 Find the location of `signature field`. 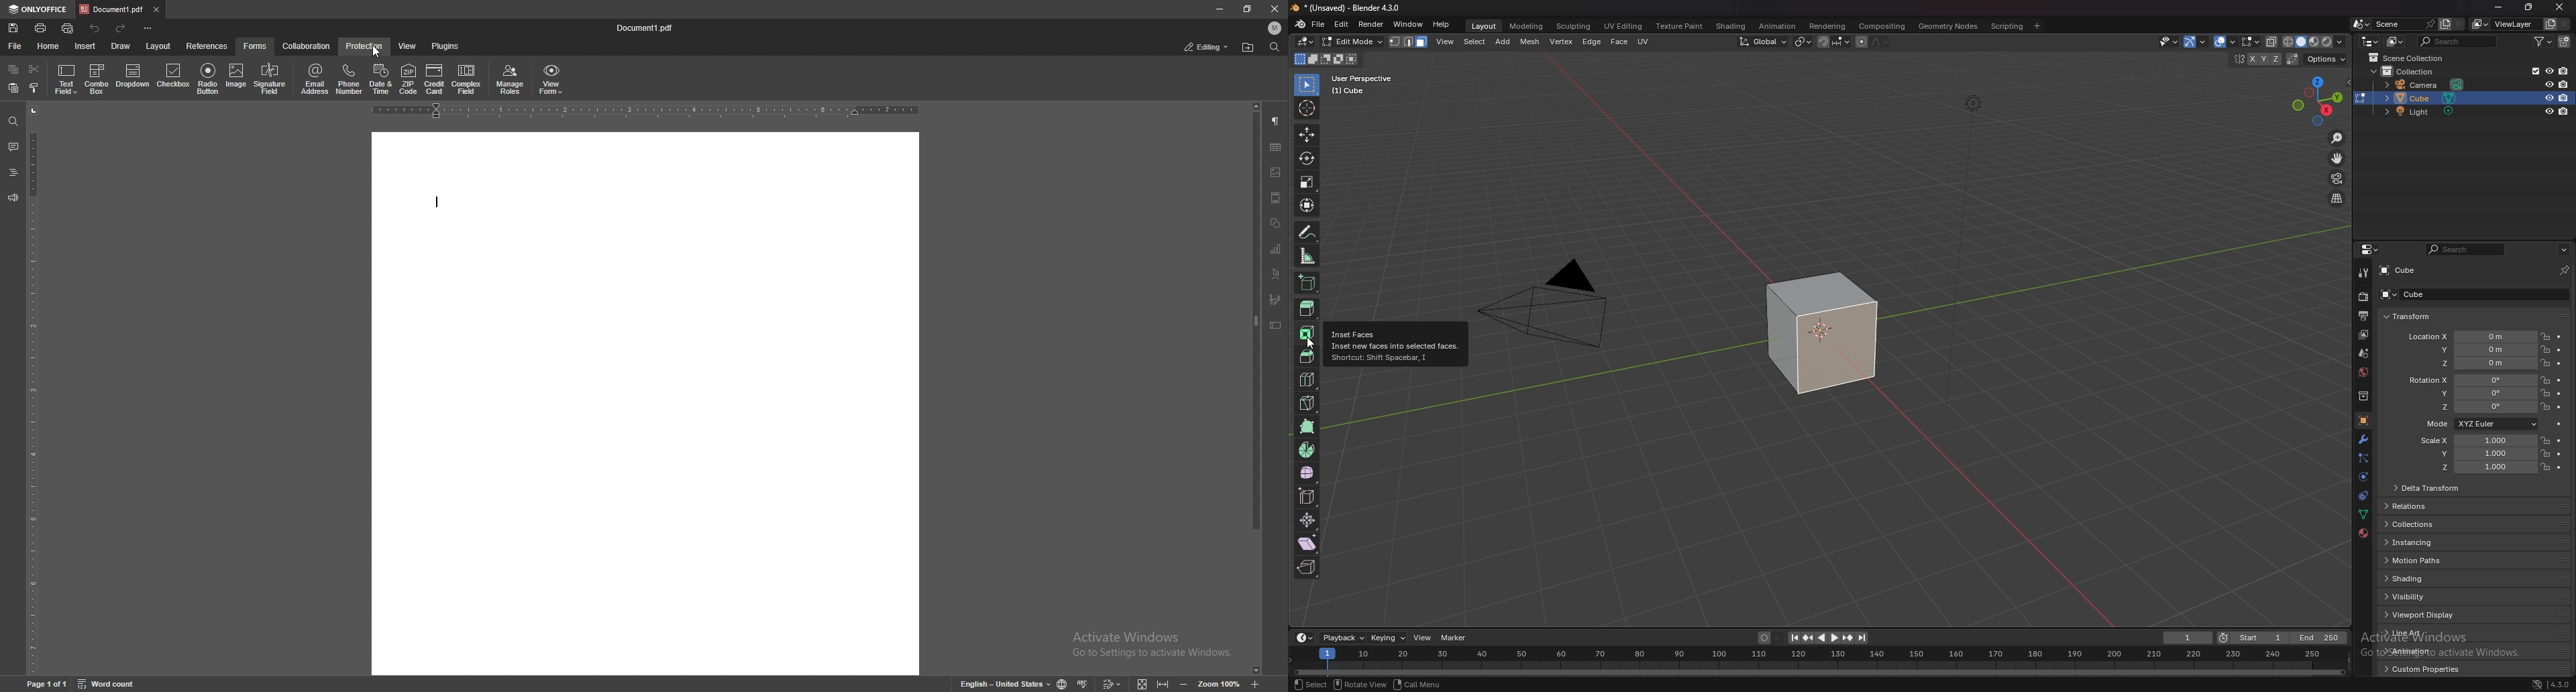

signature field is located at coordinates (270, 78).